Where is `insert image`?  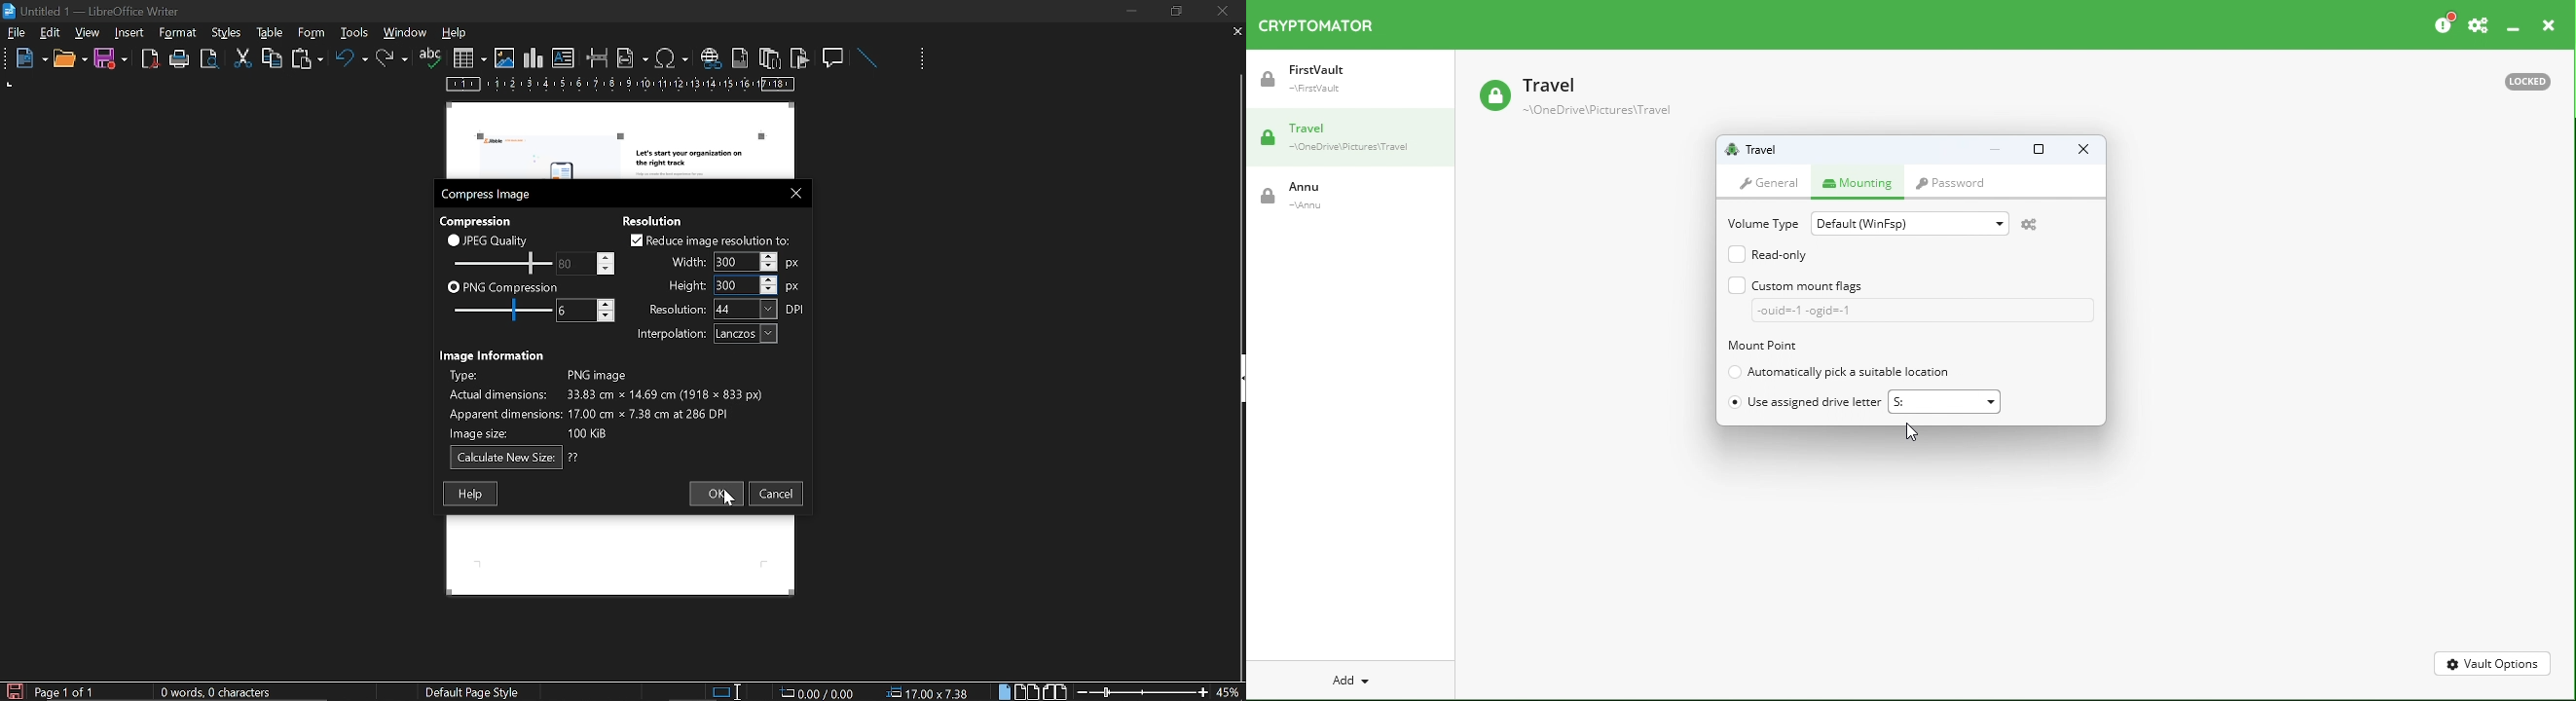 insert image is located at coordinates (504, 58).